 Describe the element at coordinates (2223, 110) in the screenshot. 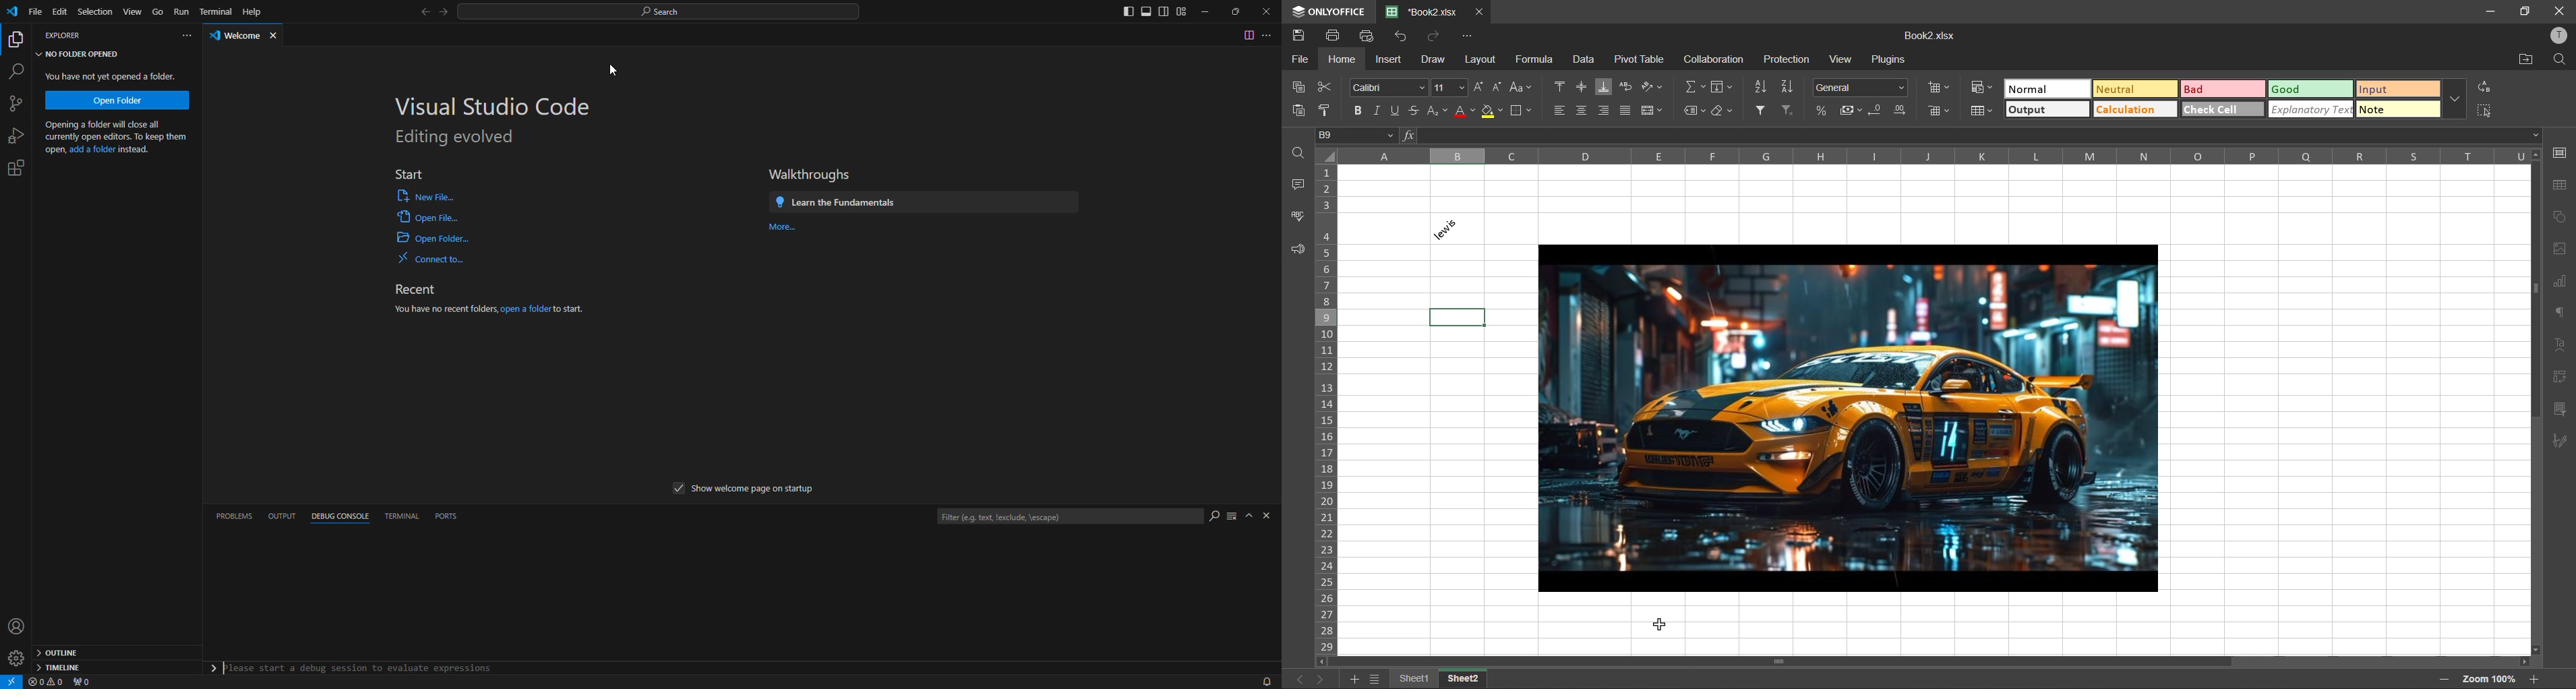

I see `check cell` at that location.